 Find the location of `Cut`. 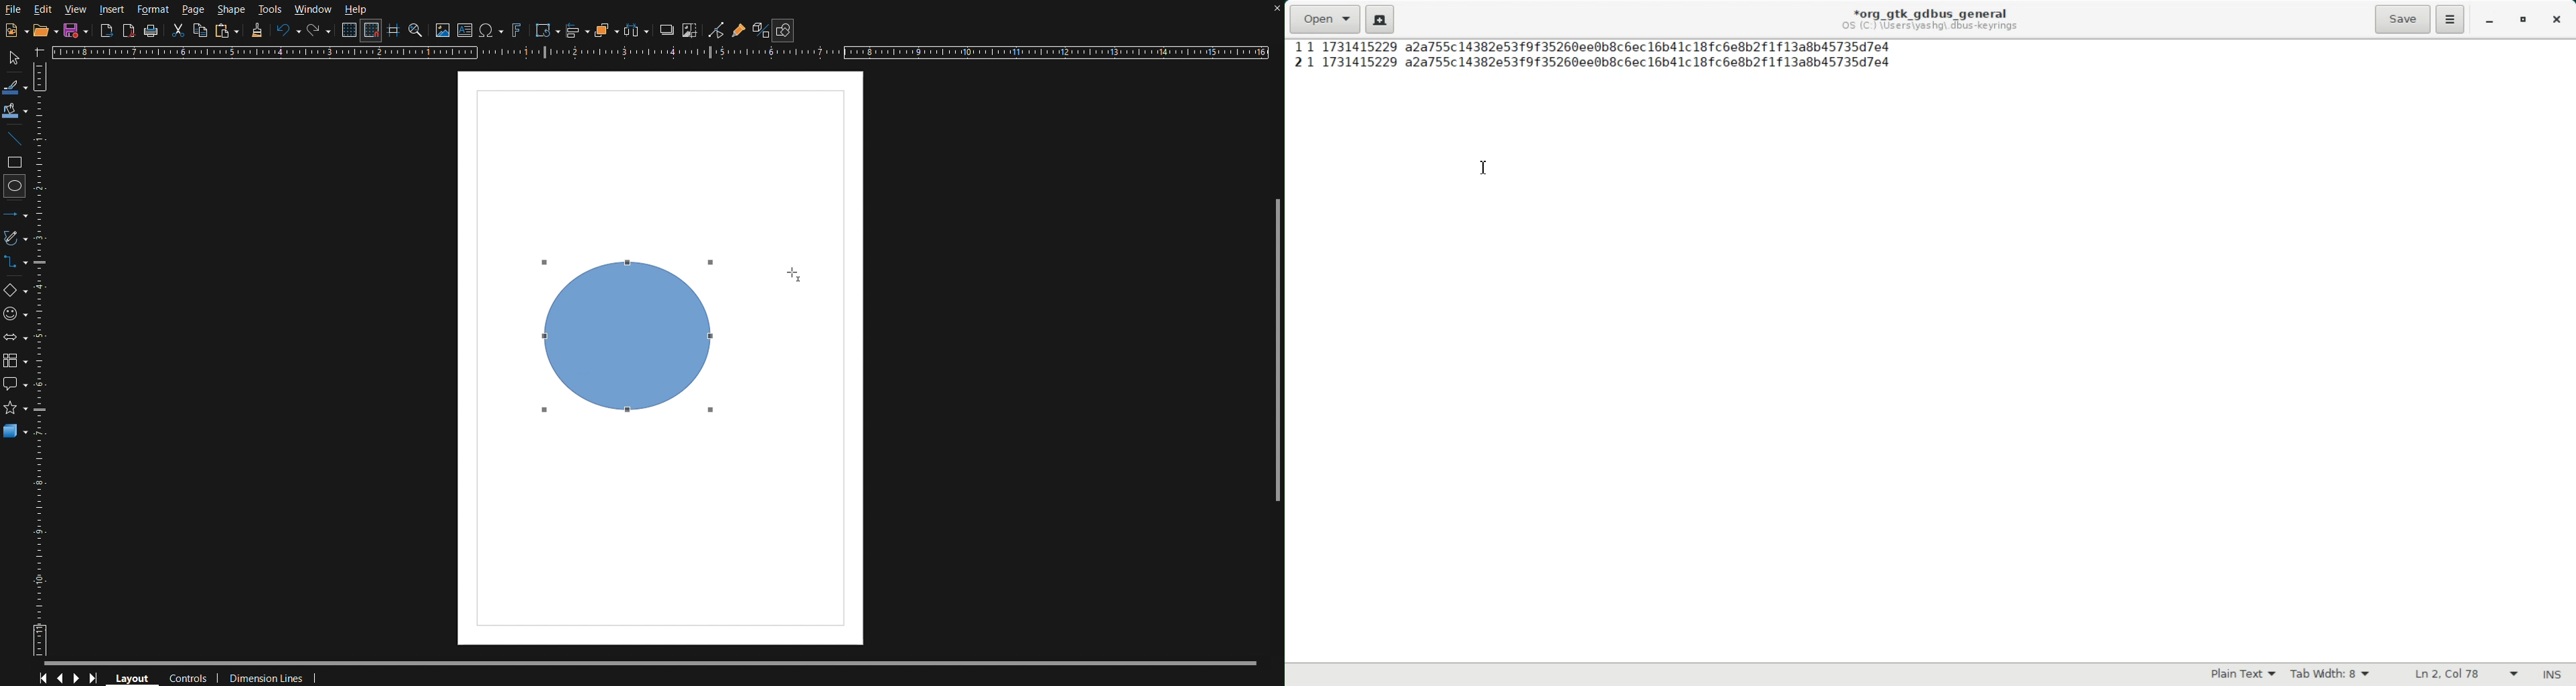

Cut is located at coordinates (180, 31).